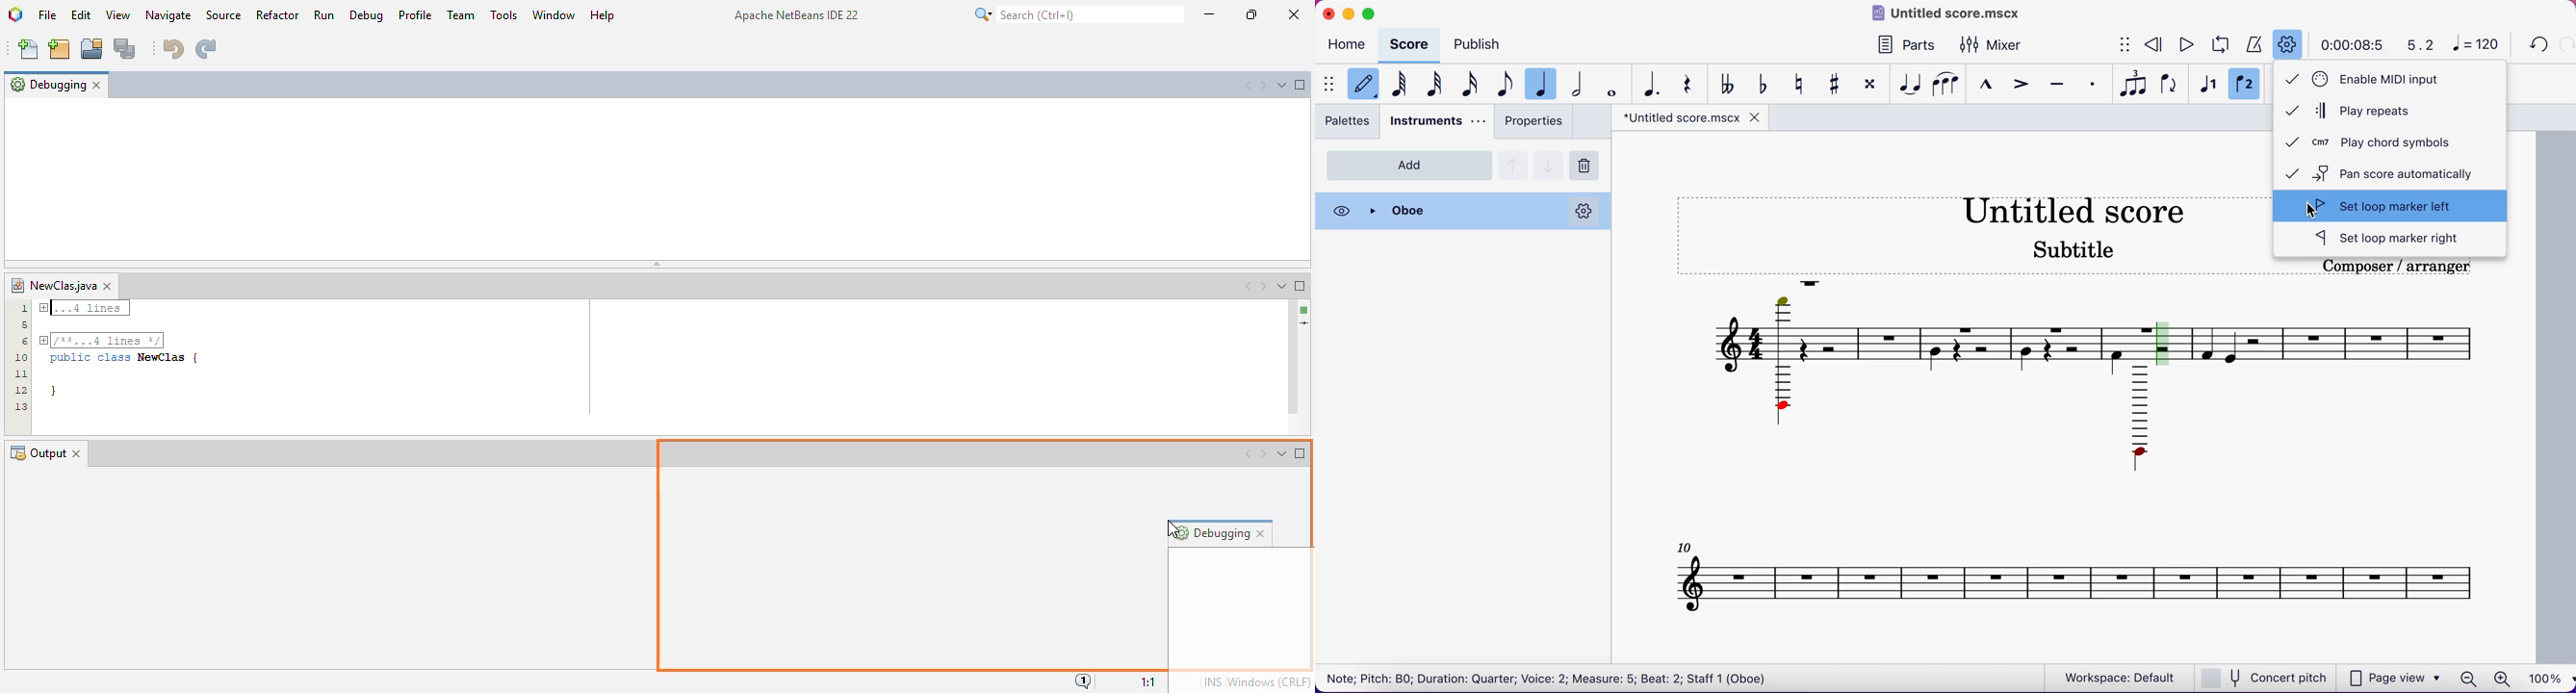 This screenshot has width=2576, height=700. What do you see at coordinates (462, 15) in the screenshot?
I see `team` at bounding box center [462, 15].